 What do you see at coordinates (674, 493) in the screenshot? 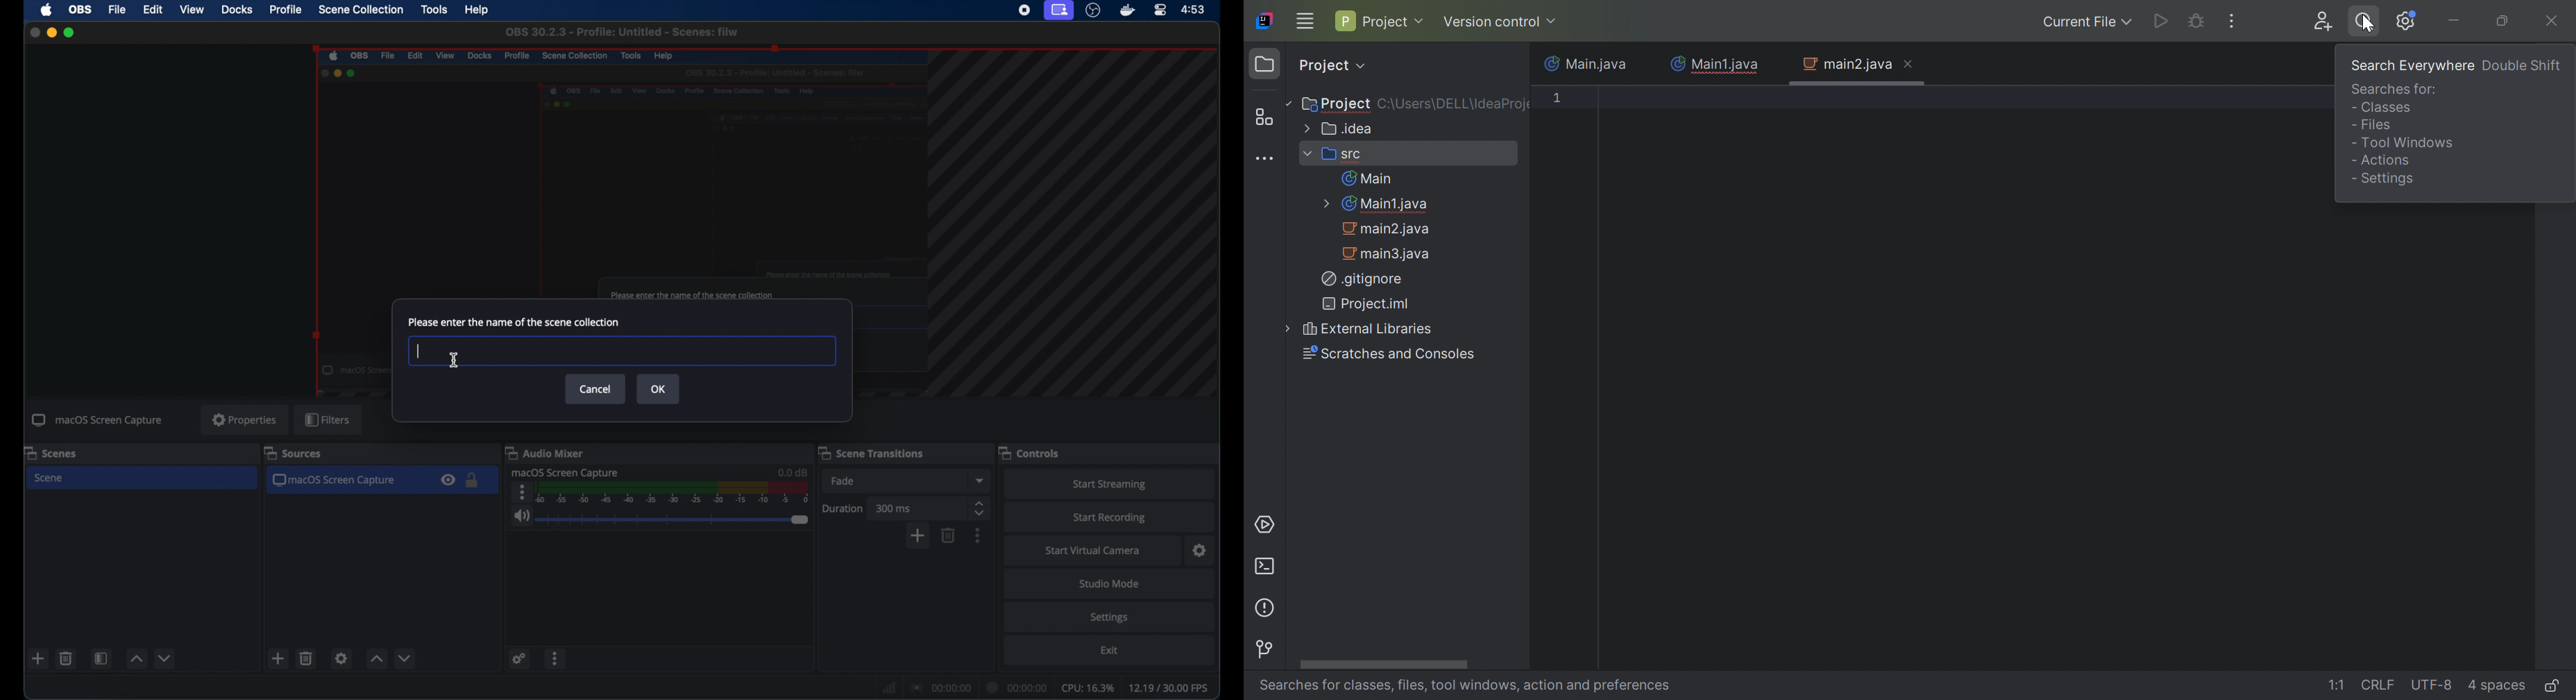
I see `scale` at bounding box center [674, 493].